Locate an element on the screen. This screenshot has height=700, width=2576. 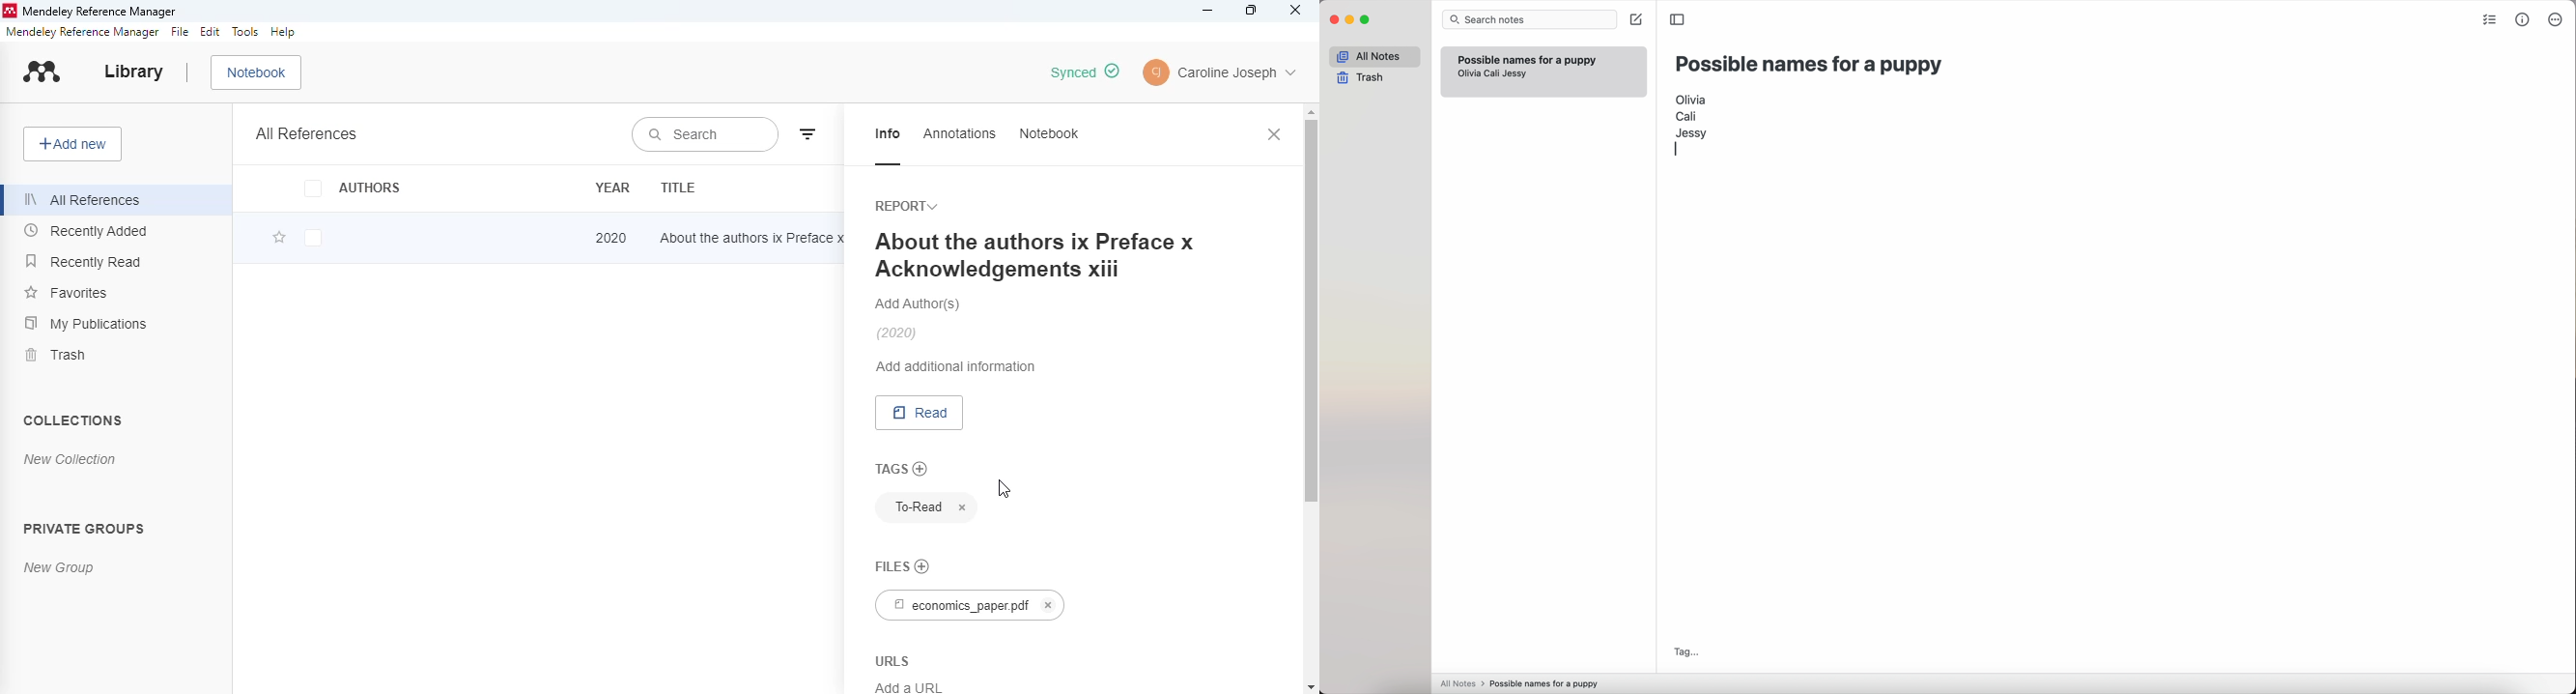
toggle sidebar is located at coordinates (1678, 18).